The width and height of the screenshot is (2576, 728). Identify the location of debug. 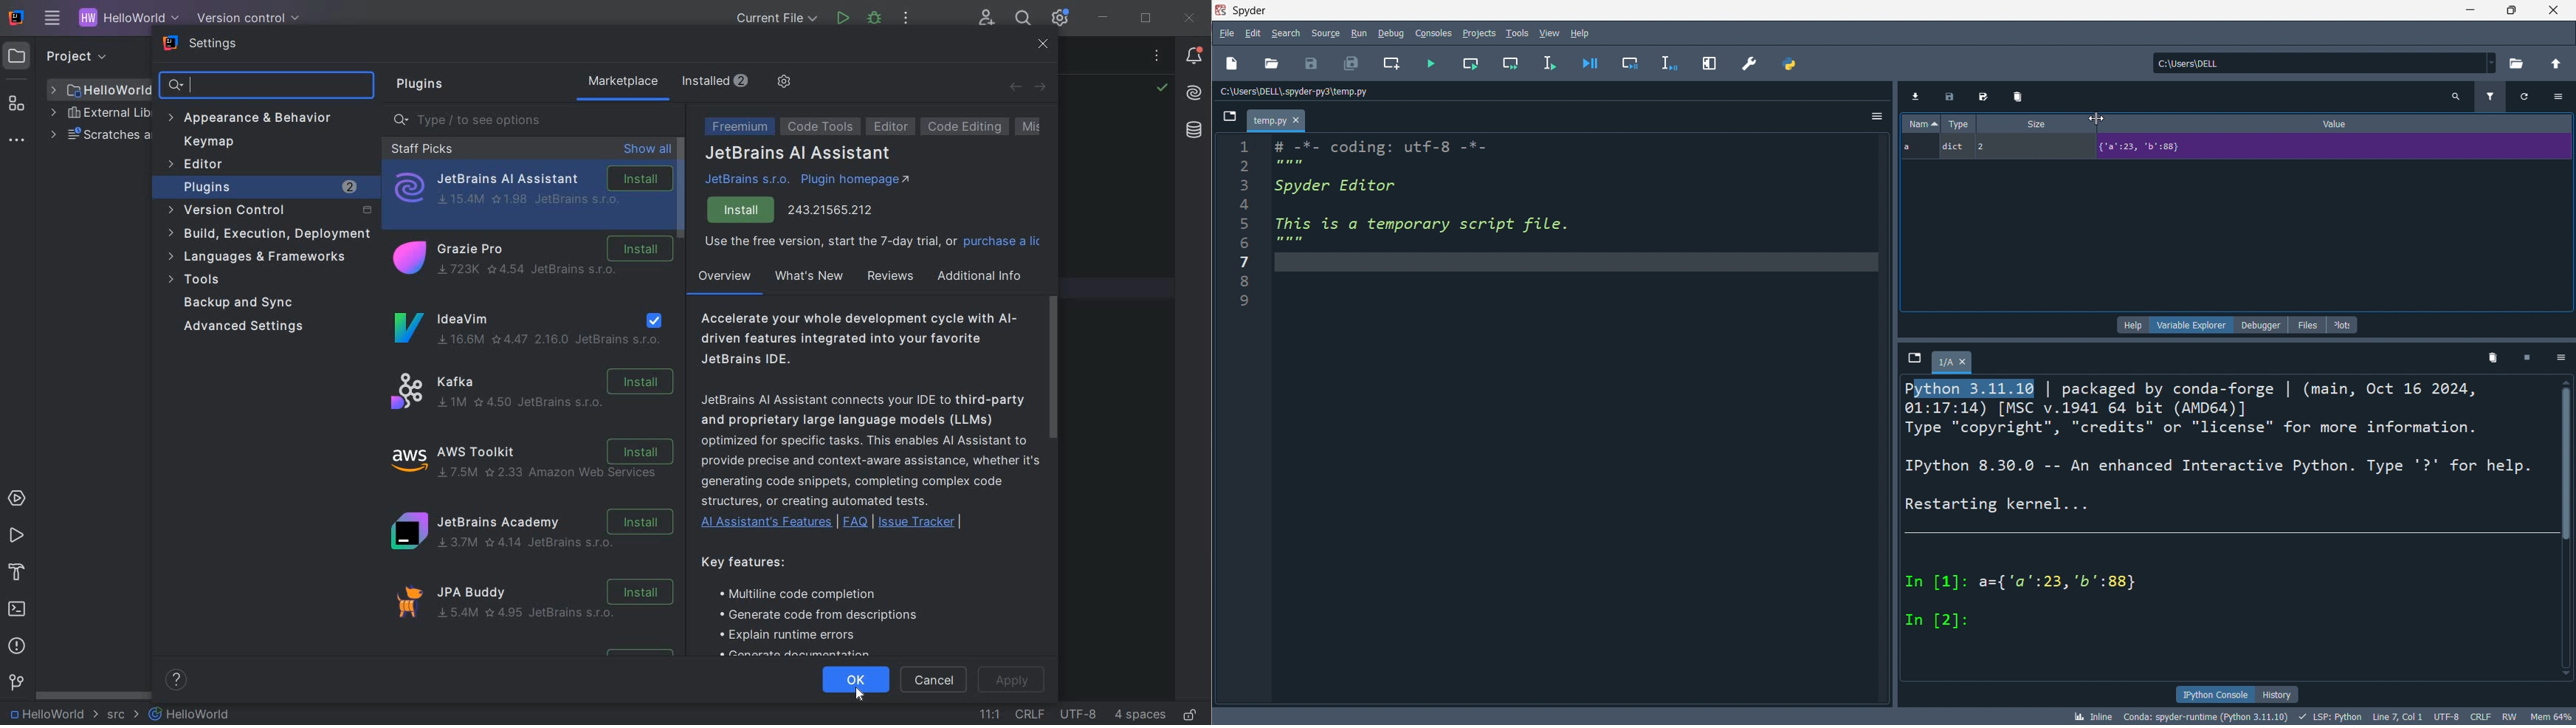
(1389, 33).